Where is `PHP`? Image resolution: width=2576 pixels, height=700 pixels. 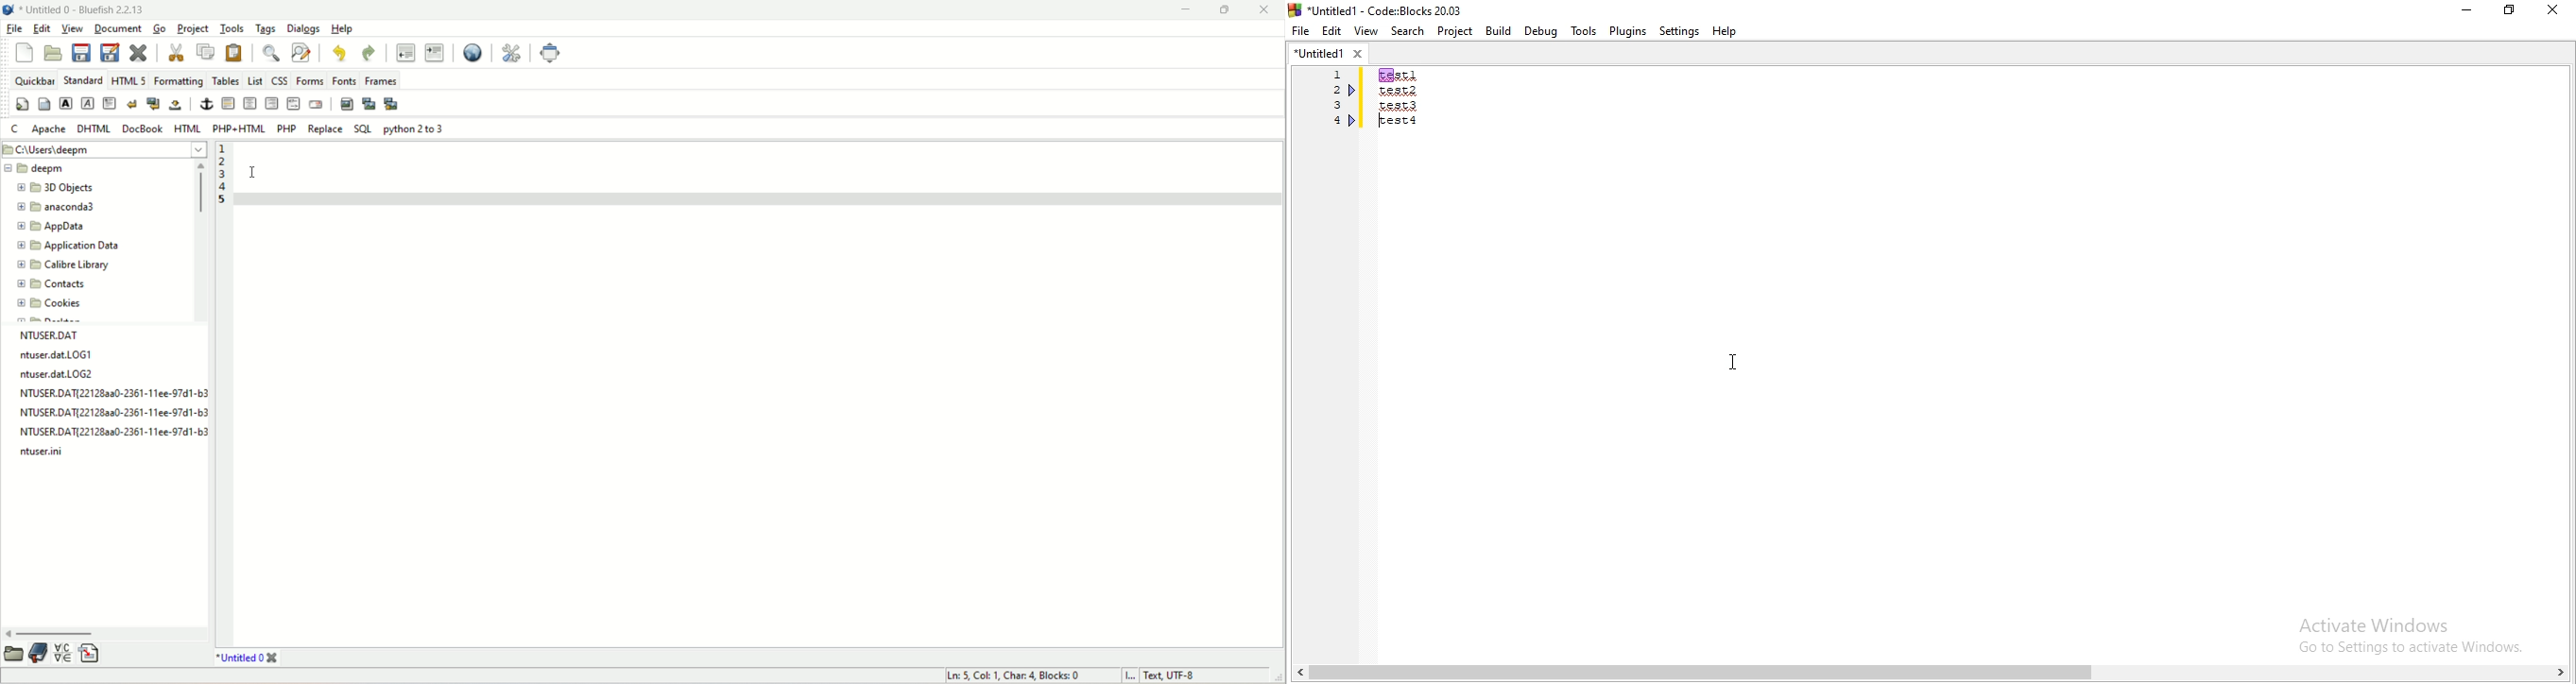 PHP is located at coordinates (284, 129).